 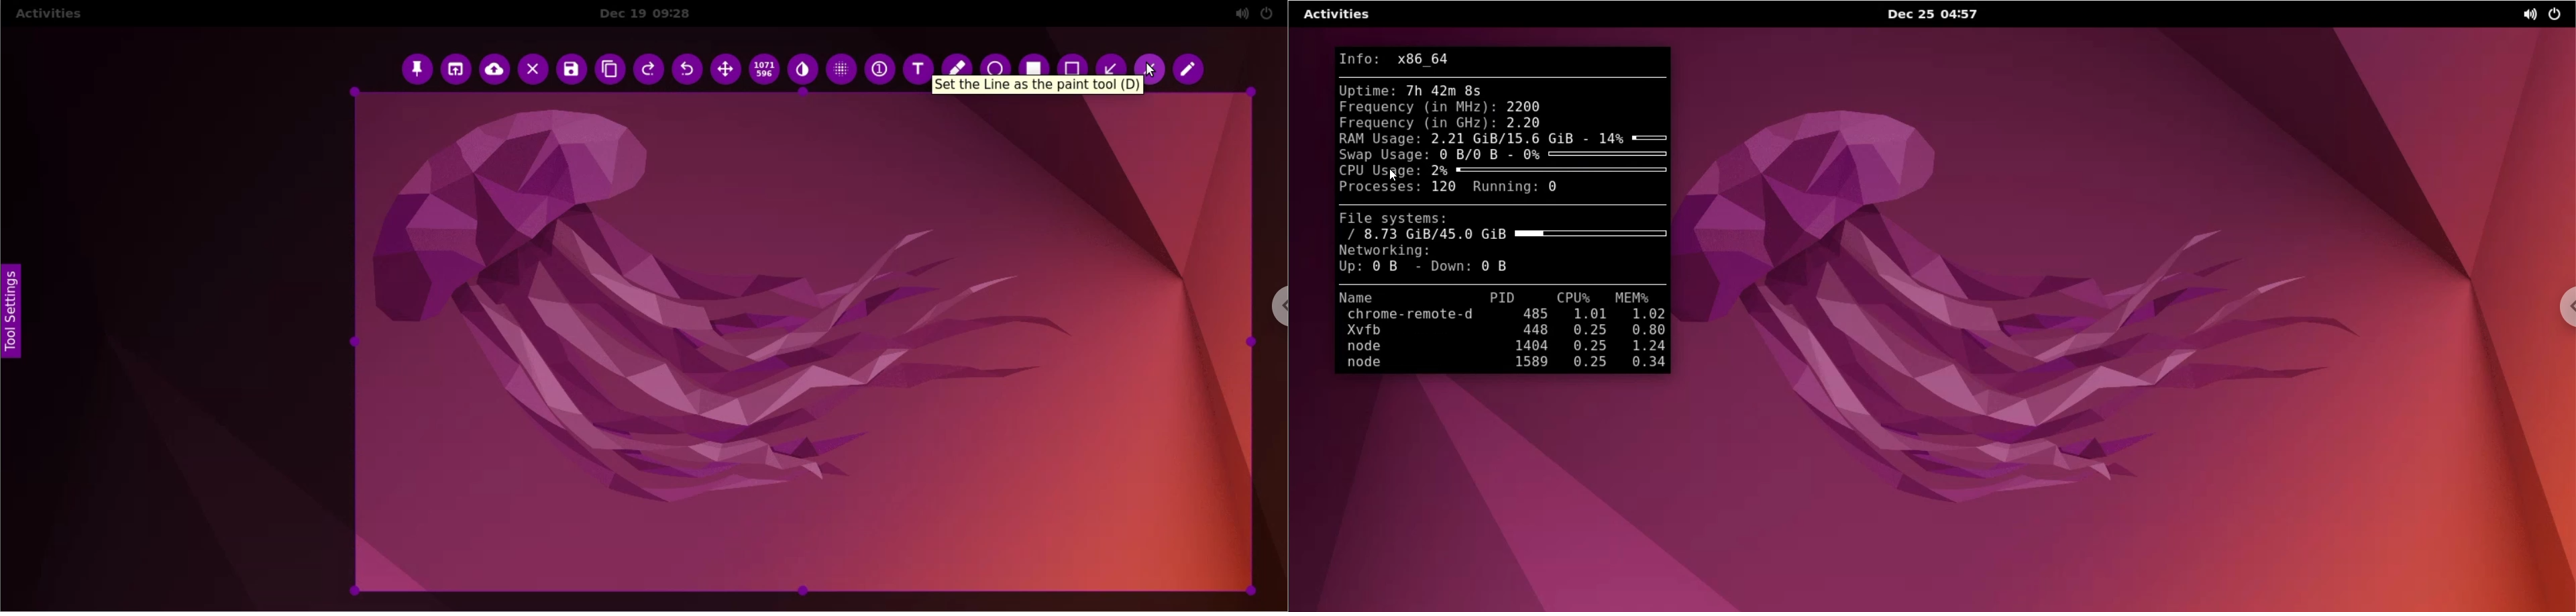 What do you see at coordinates (496, 70) in the screenshot?
I see `upload` at bounding box center [496, 70].